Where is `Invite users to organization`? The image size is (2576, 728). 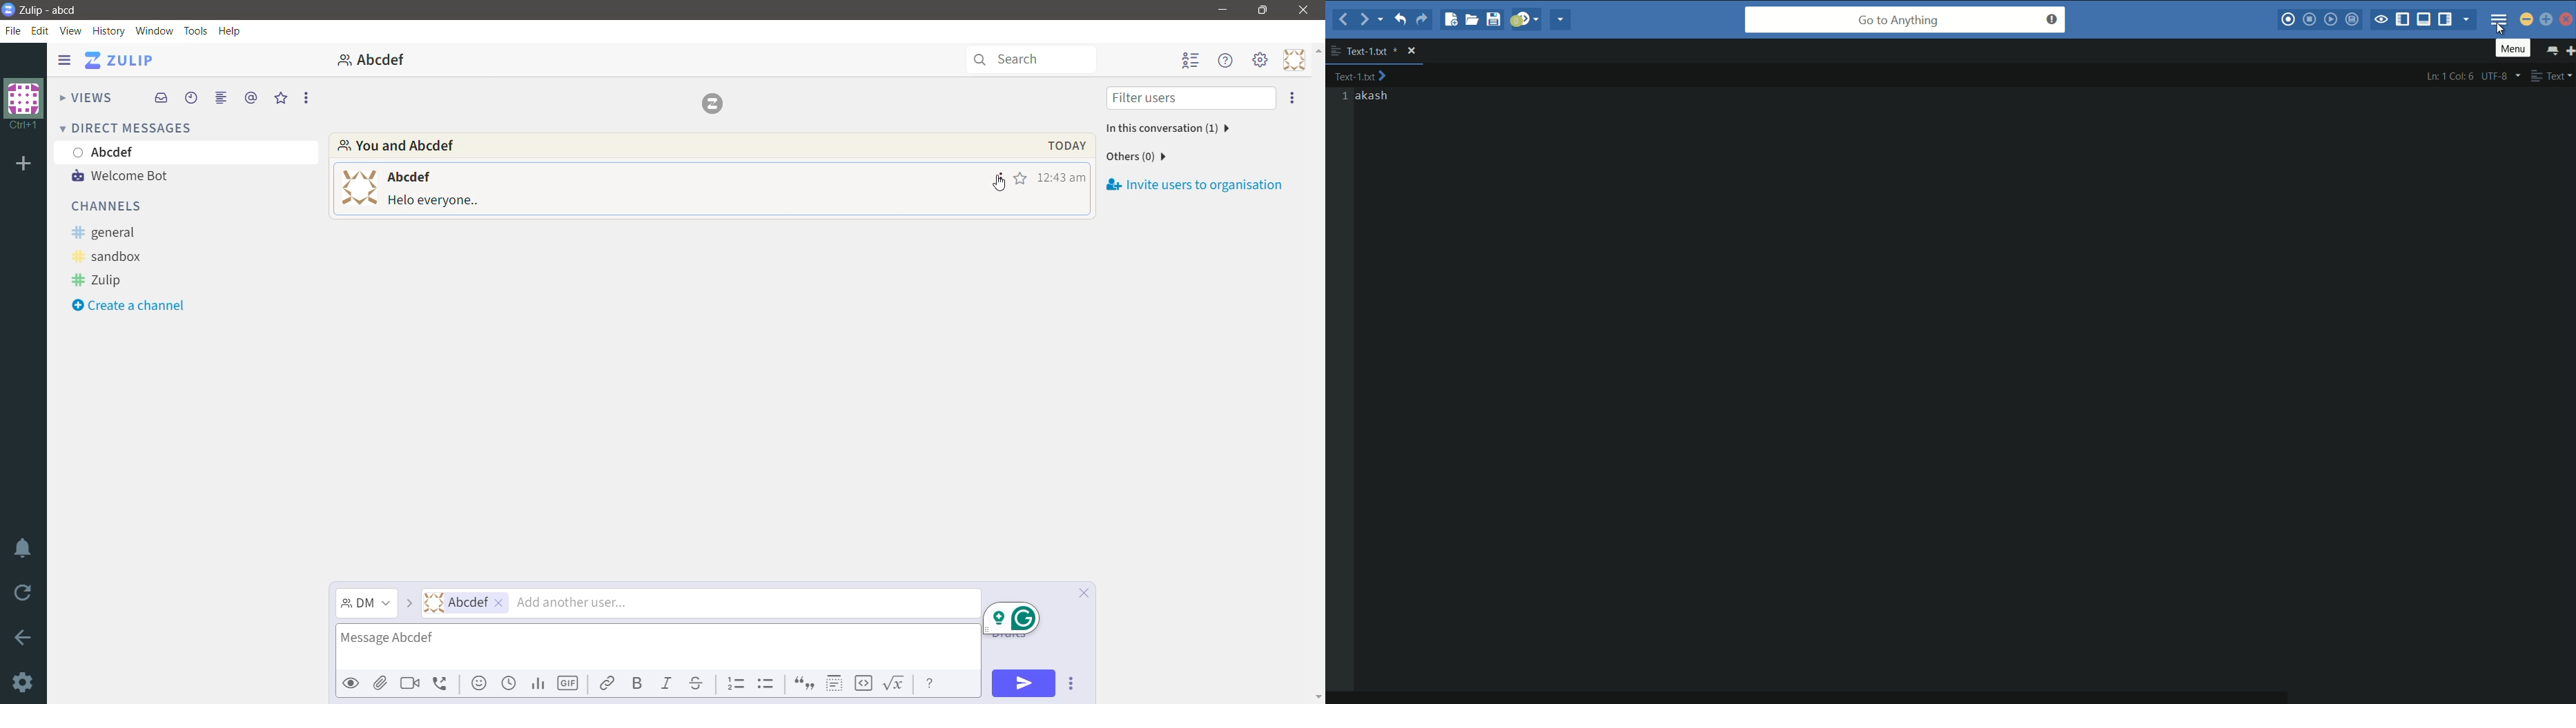
Invite users to organization is located at coordinates (1196, 179).